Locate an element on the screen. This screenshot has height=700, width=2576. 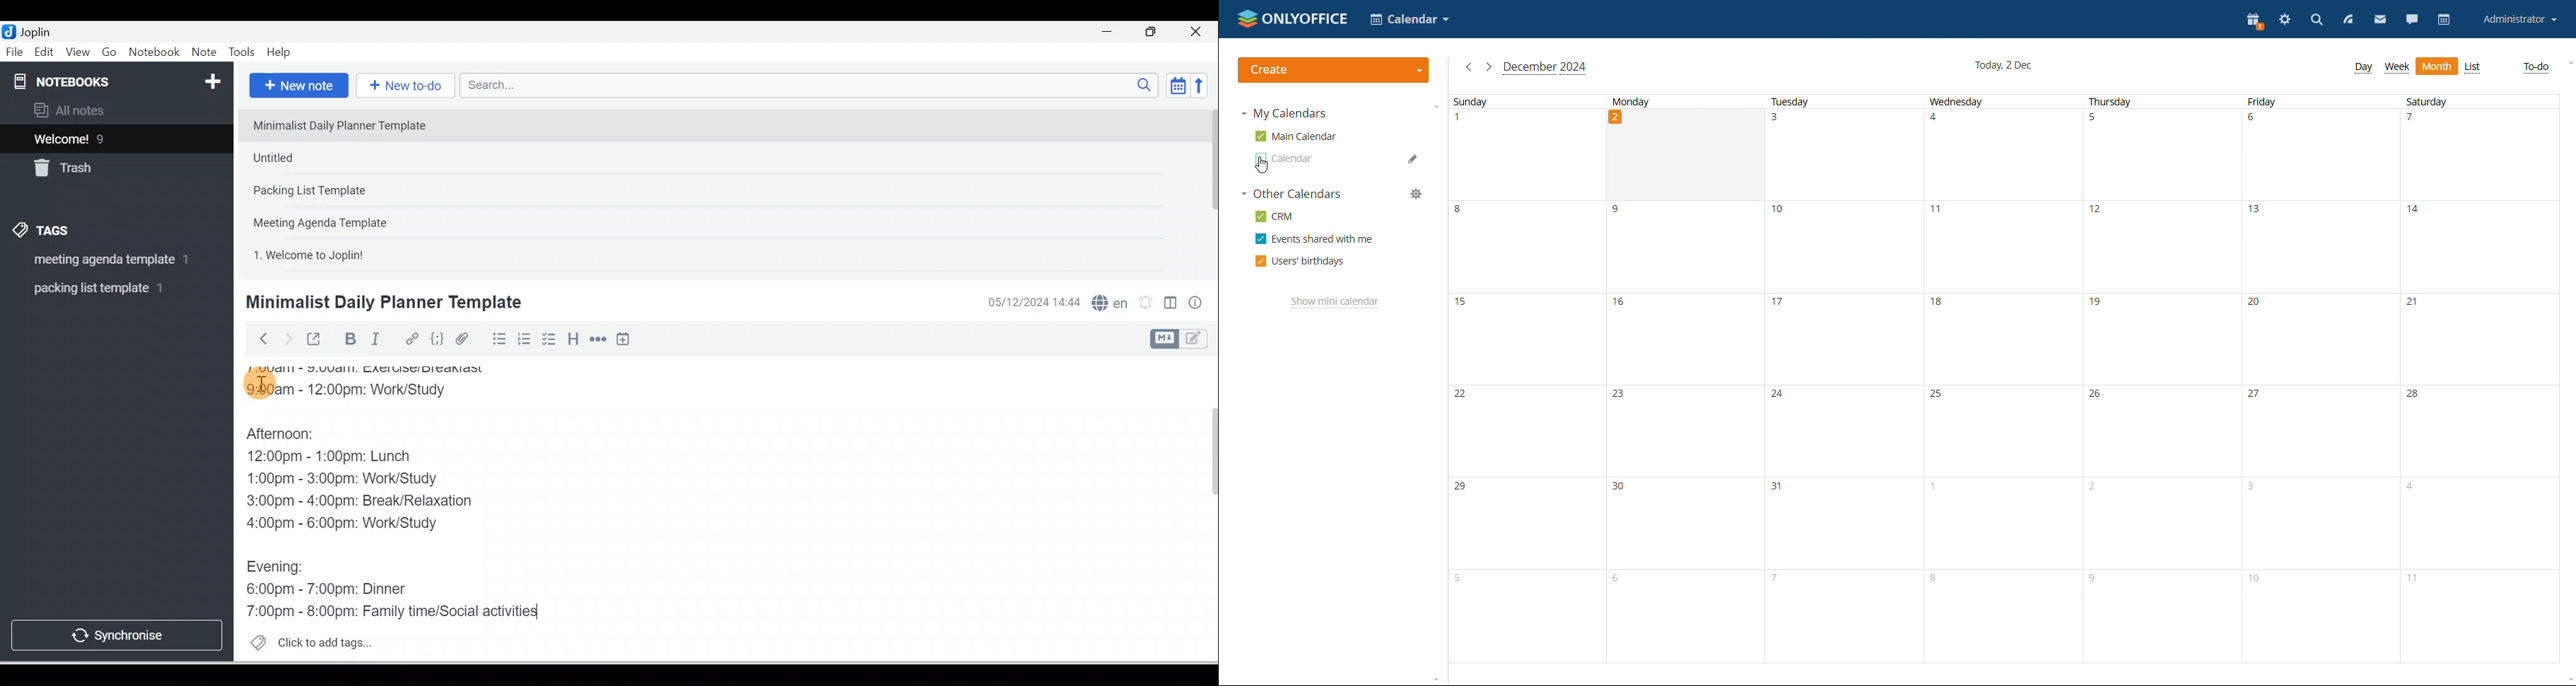
Reverse sort is located at coordinates (1203, 85).